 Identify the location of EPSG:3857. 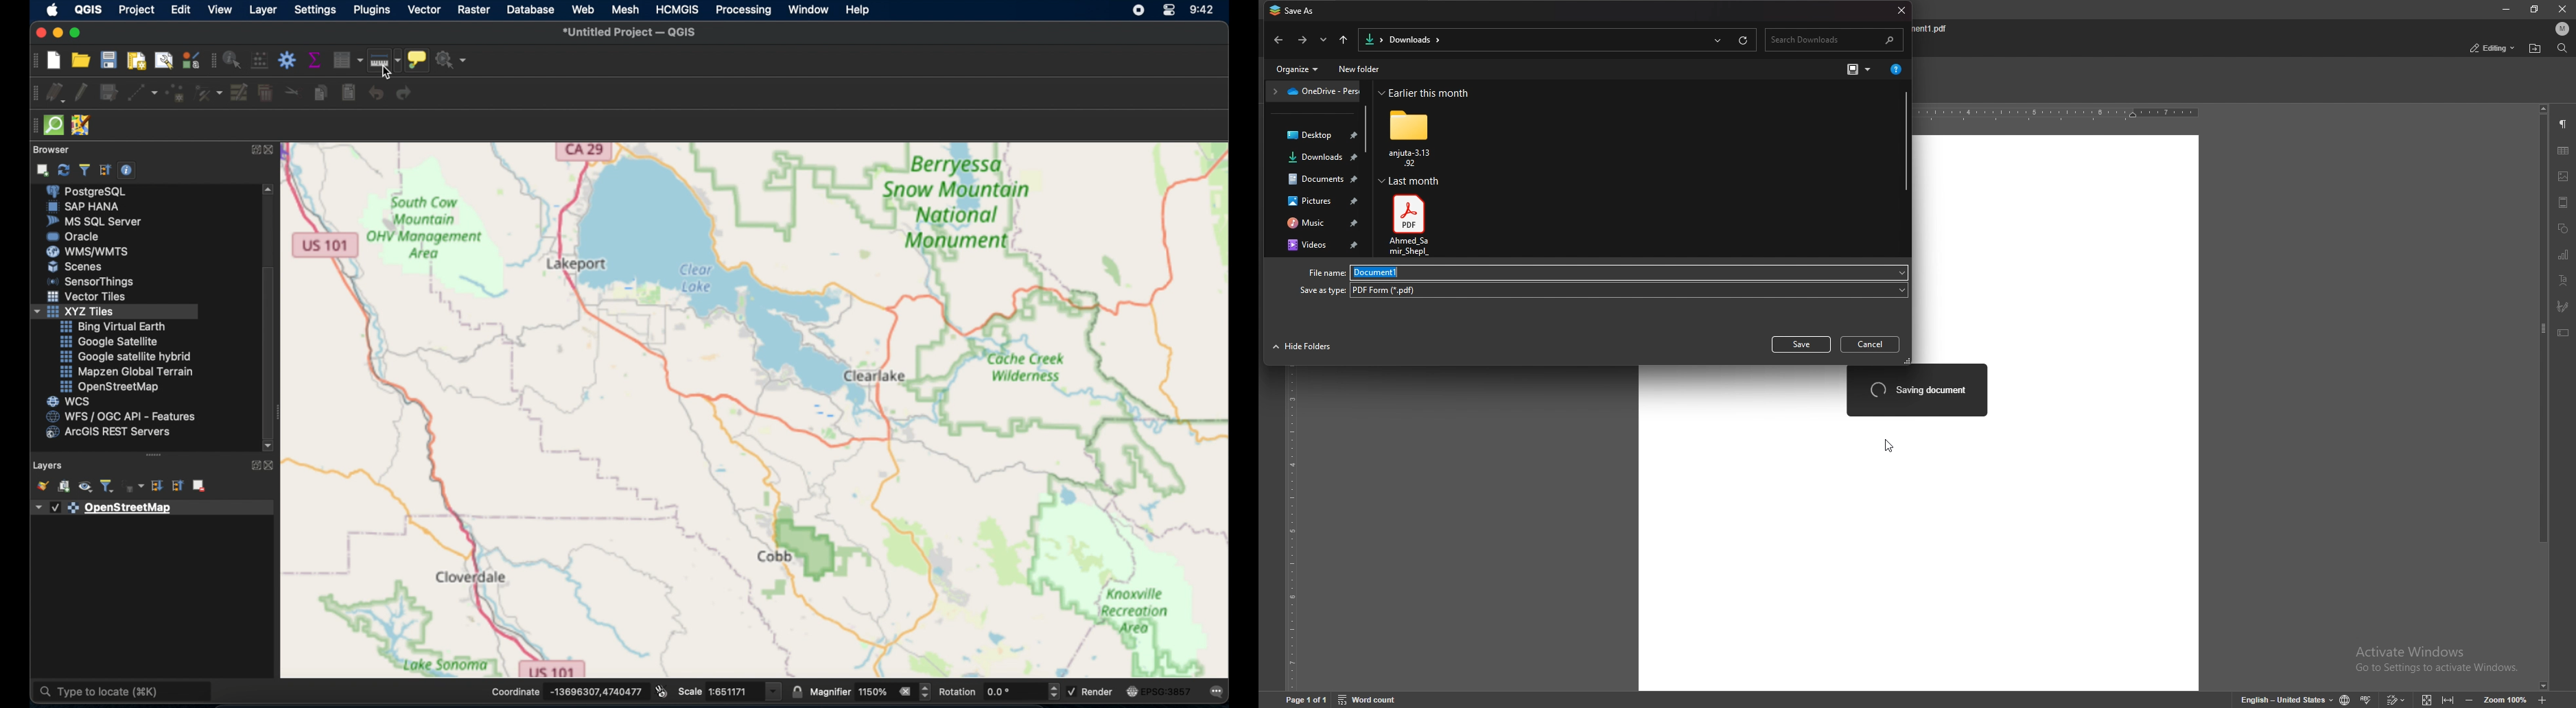
(1159, 690).